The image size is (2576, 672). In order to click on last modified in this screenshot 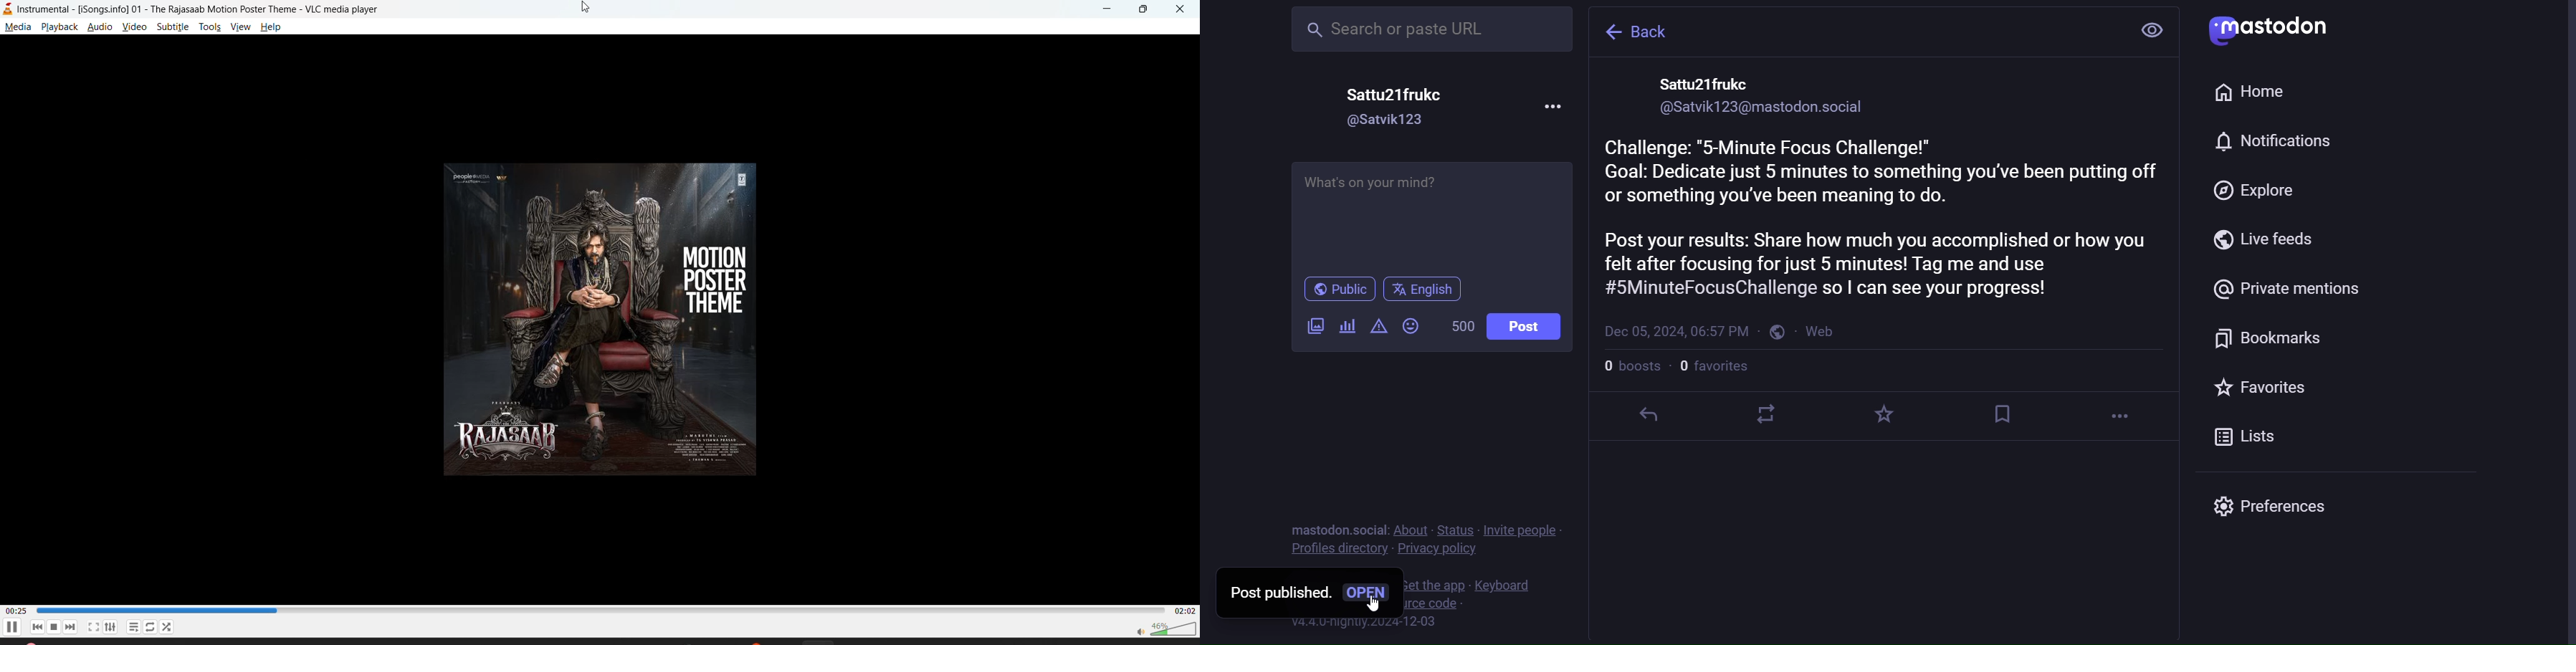, I will do `click(1676, 331)`.